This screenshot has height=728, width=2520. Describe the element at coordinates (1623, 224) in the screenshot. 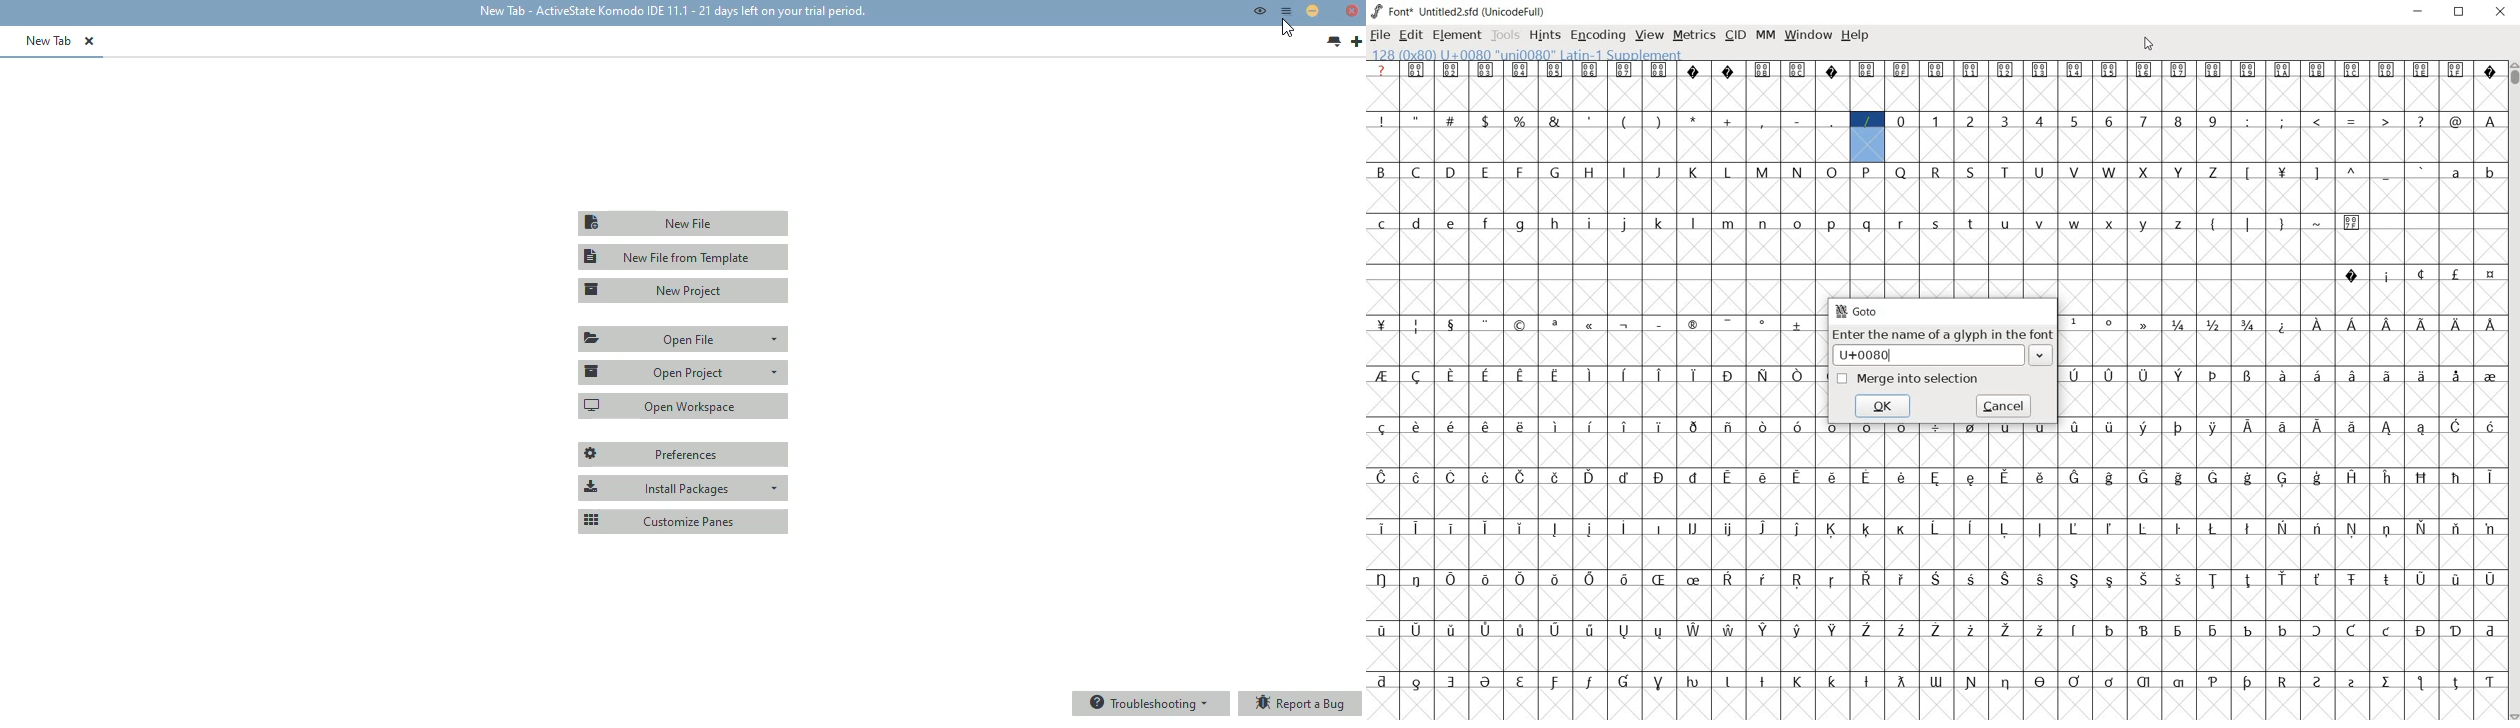

I see `glyph` at that location.